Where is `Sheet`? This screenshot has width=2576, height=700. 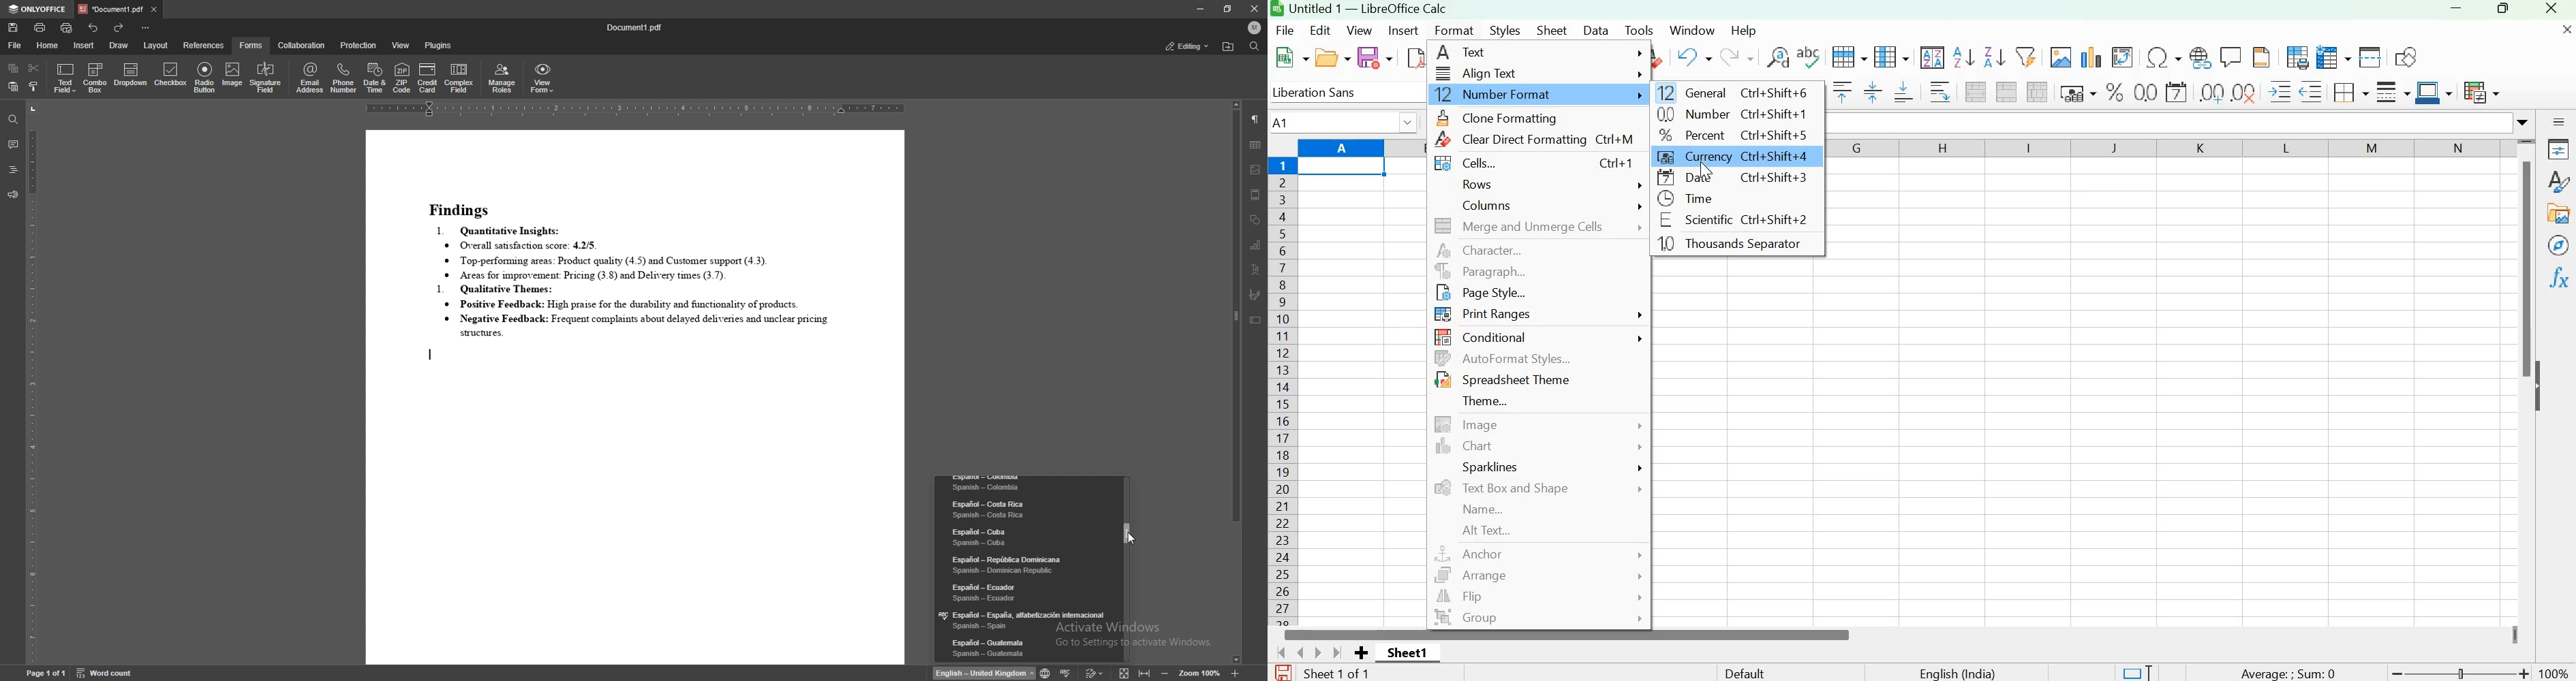 Sheet is located at coordinates (1553, 29).